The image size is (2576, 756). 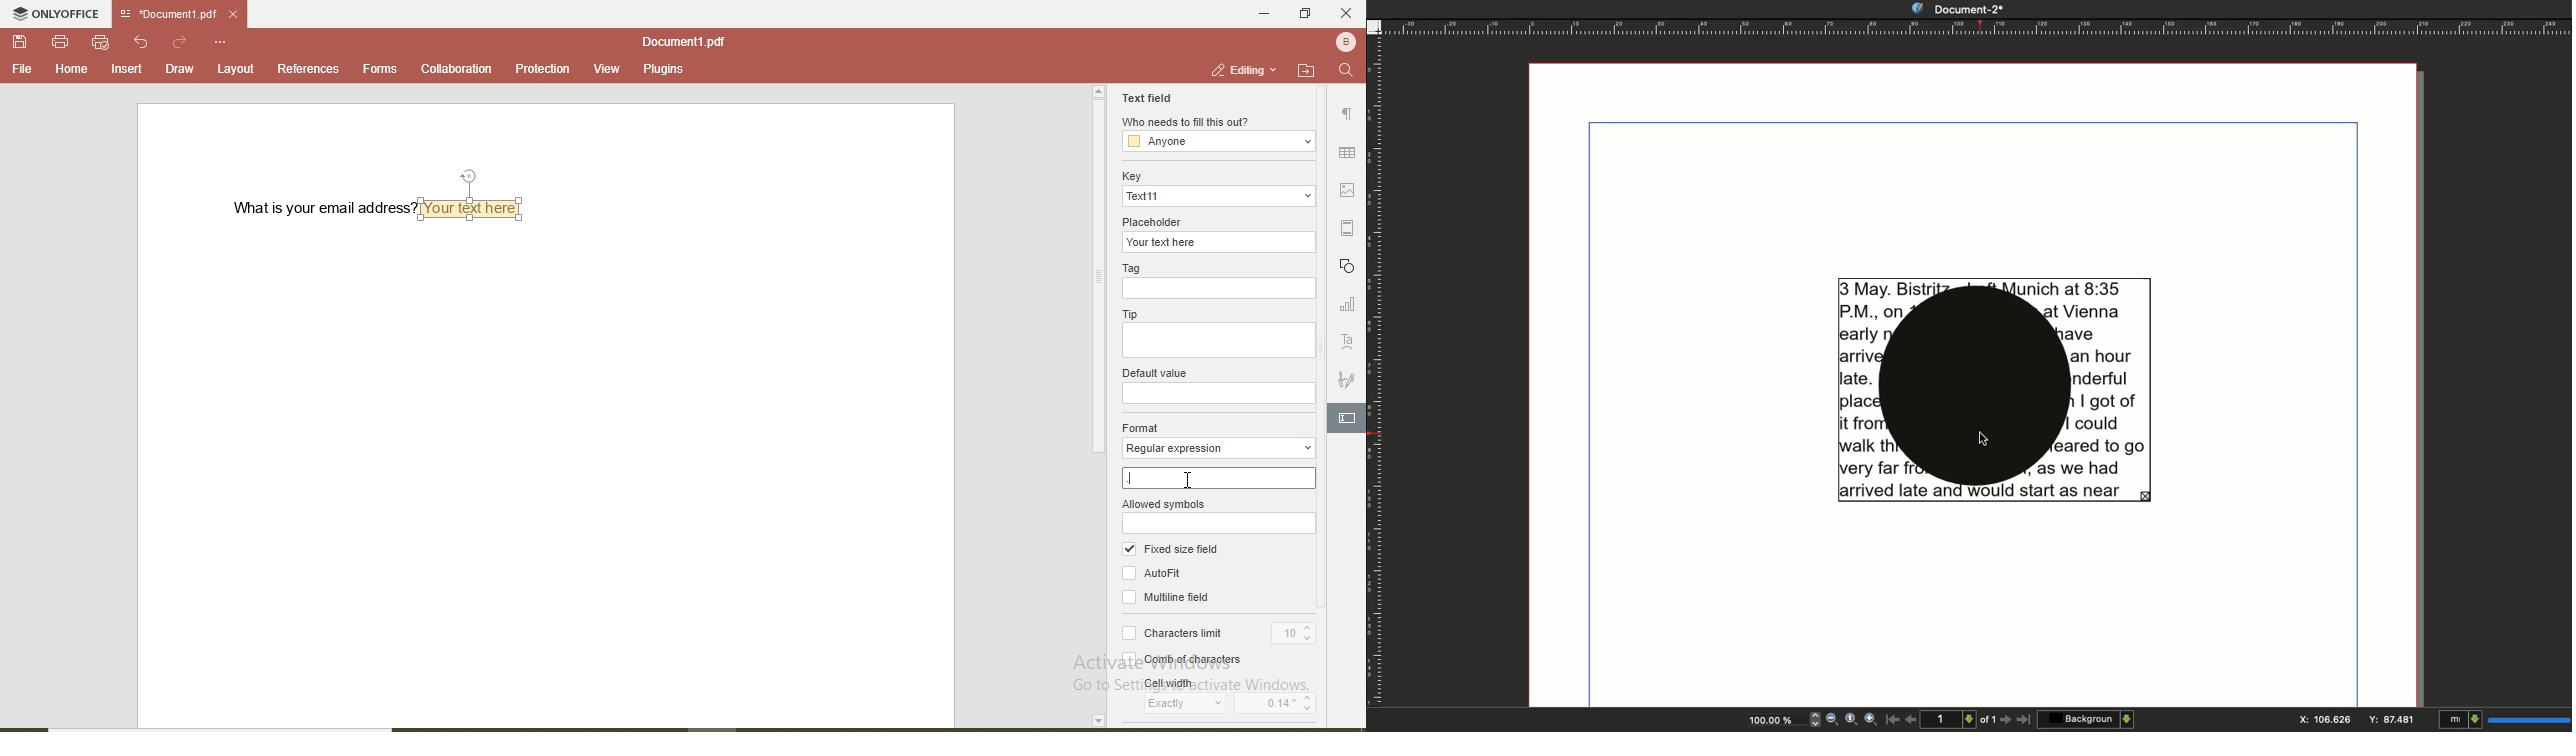 I want to click on Background, so click(x=2085, y=719).